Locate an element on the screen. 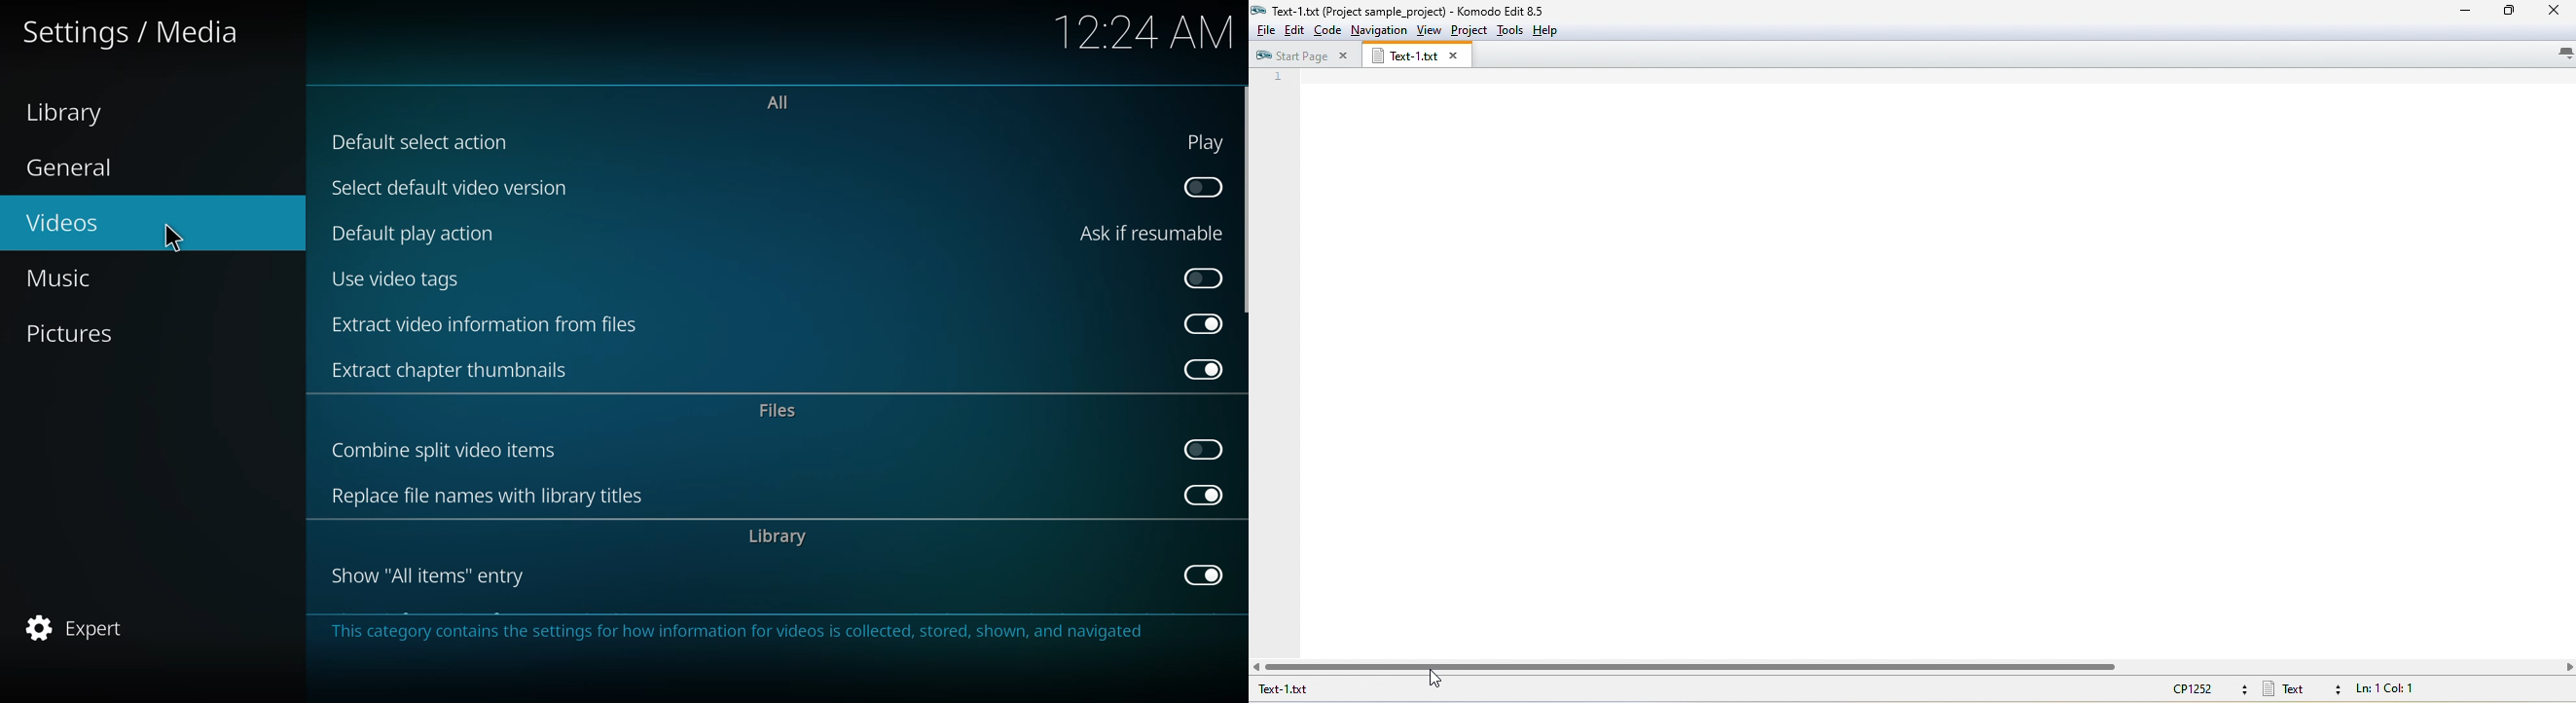  library is located at coordinates (76, 113).